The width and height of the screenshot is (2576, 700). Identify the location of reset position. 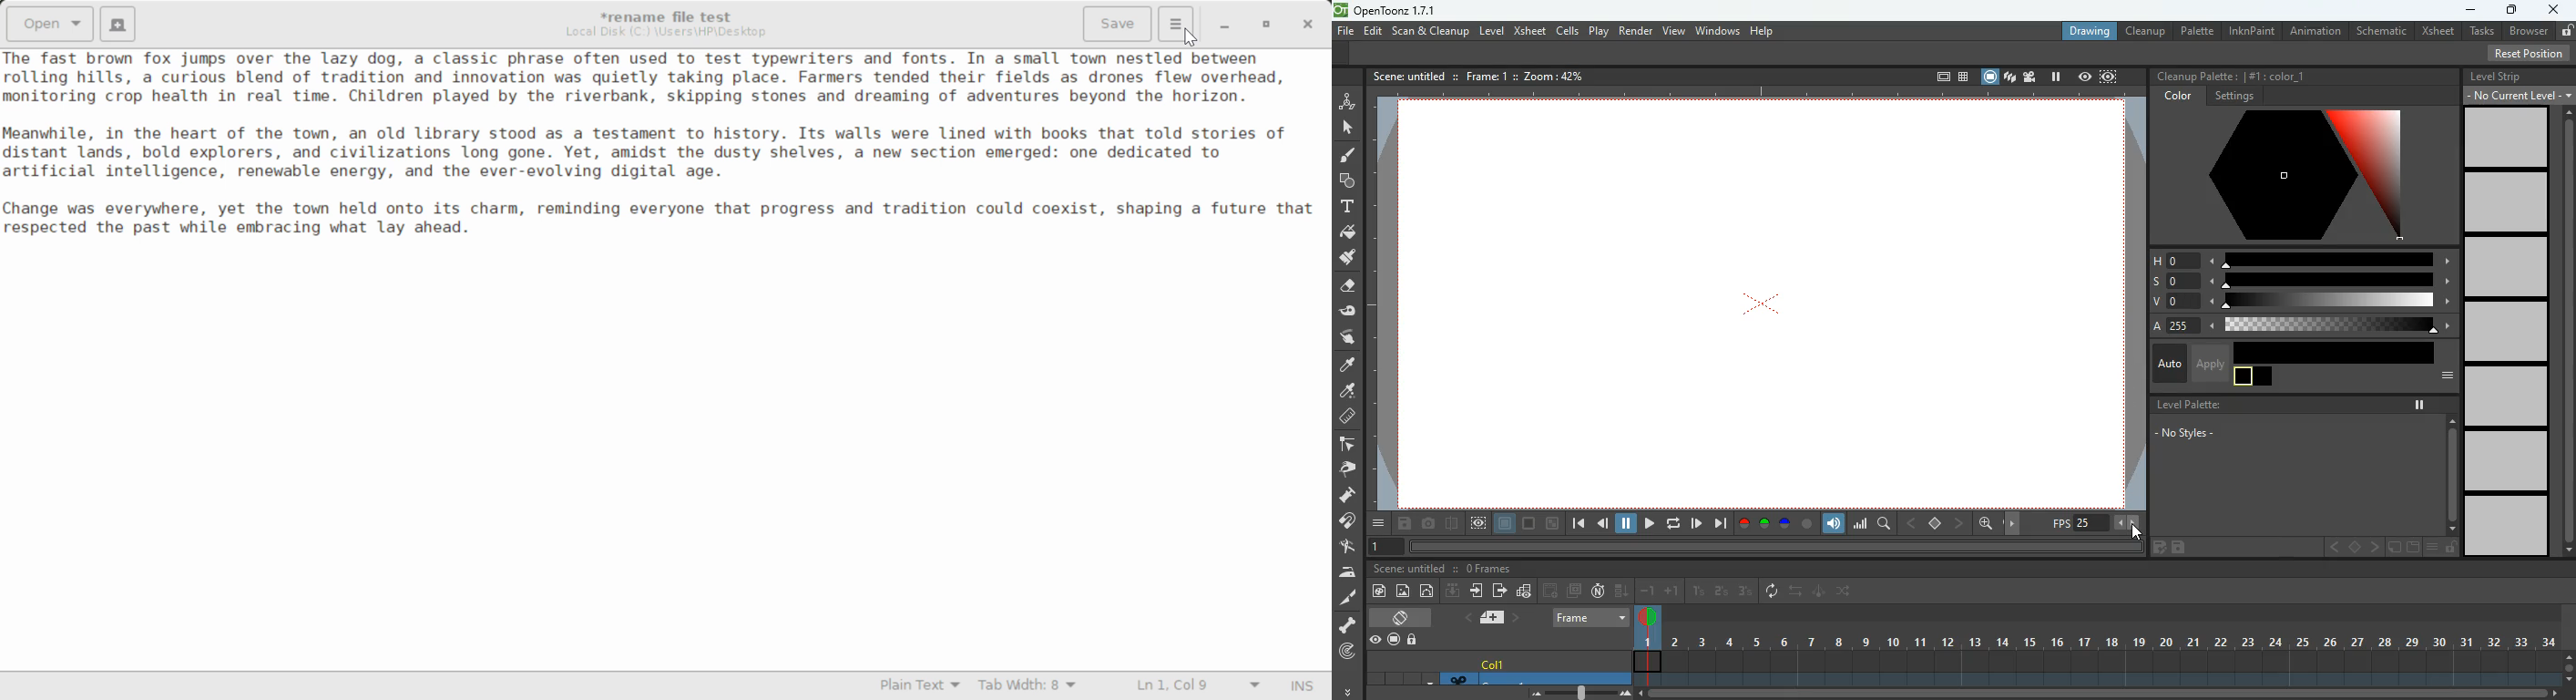
(2529, 53).